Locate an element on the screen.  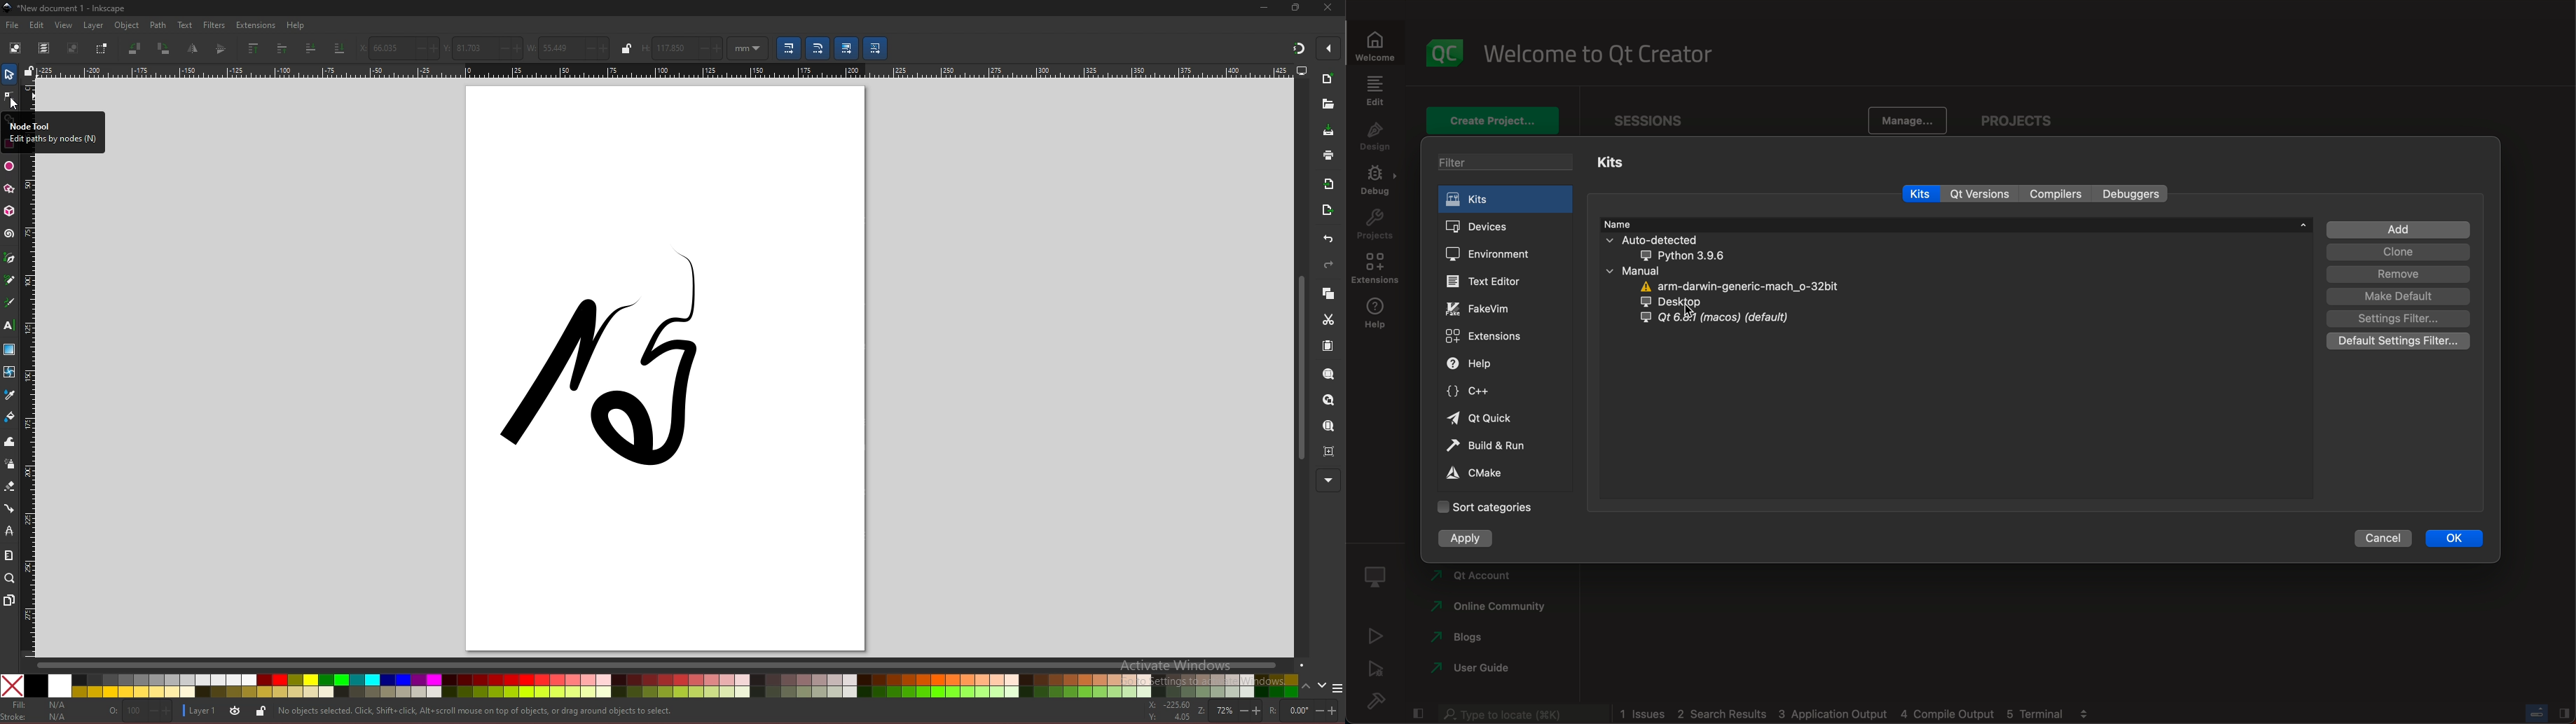
settings filter is located at coordinates (2399, 319).